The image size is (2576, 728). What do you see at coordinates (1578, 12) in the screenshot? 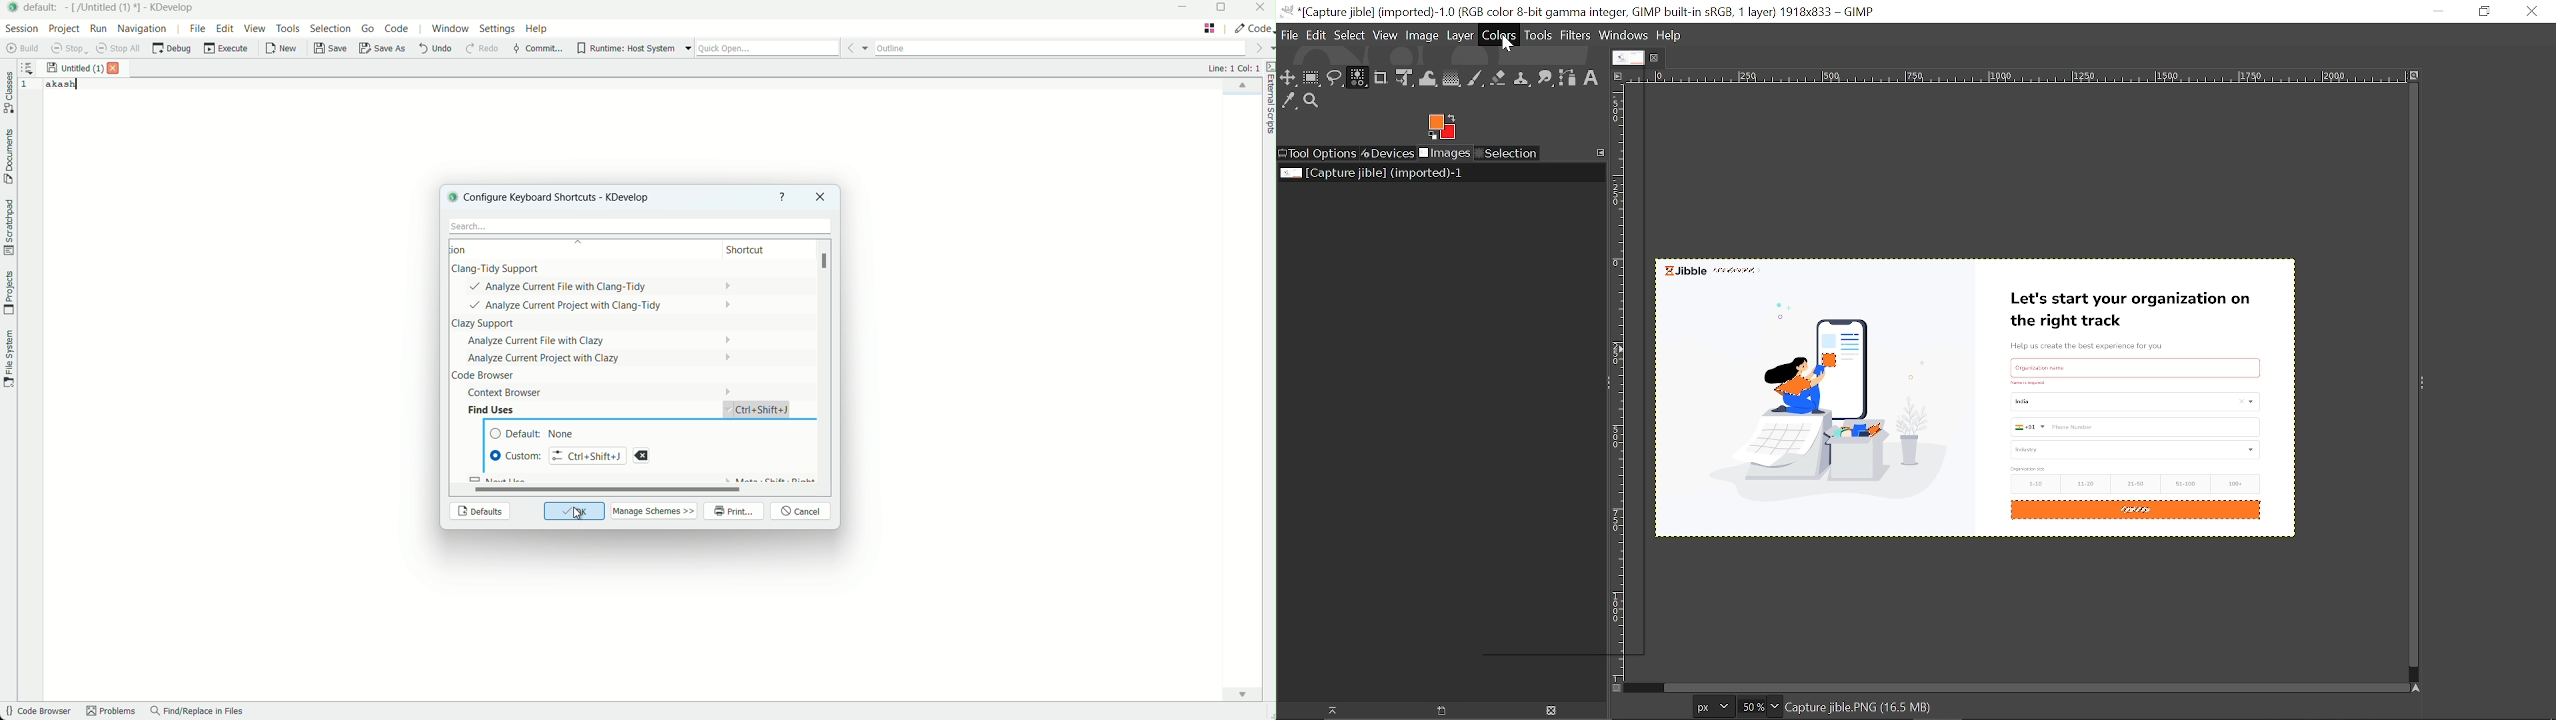
I see `Current window` at bounding box center [1578, 12].